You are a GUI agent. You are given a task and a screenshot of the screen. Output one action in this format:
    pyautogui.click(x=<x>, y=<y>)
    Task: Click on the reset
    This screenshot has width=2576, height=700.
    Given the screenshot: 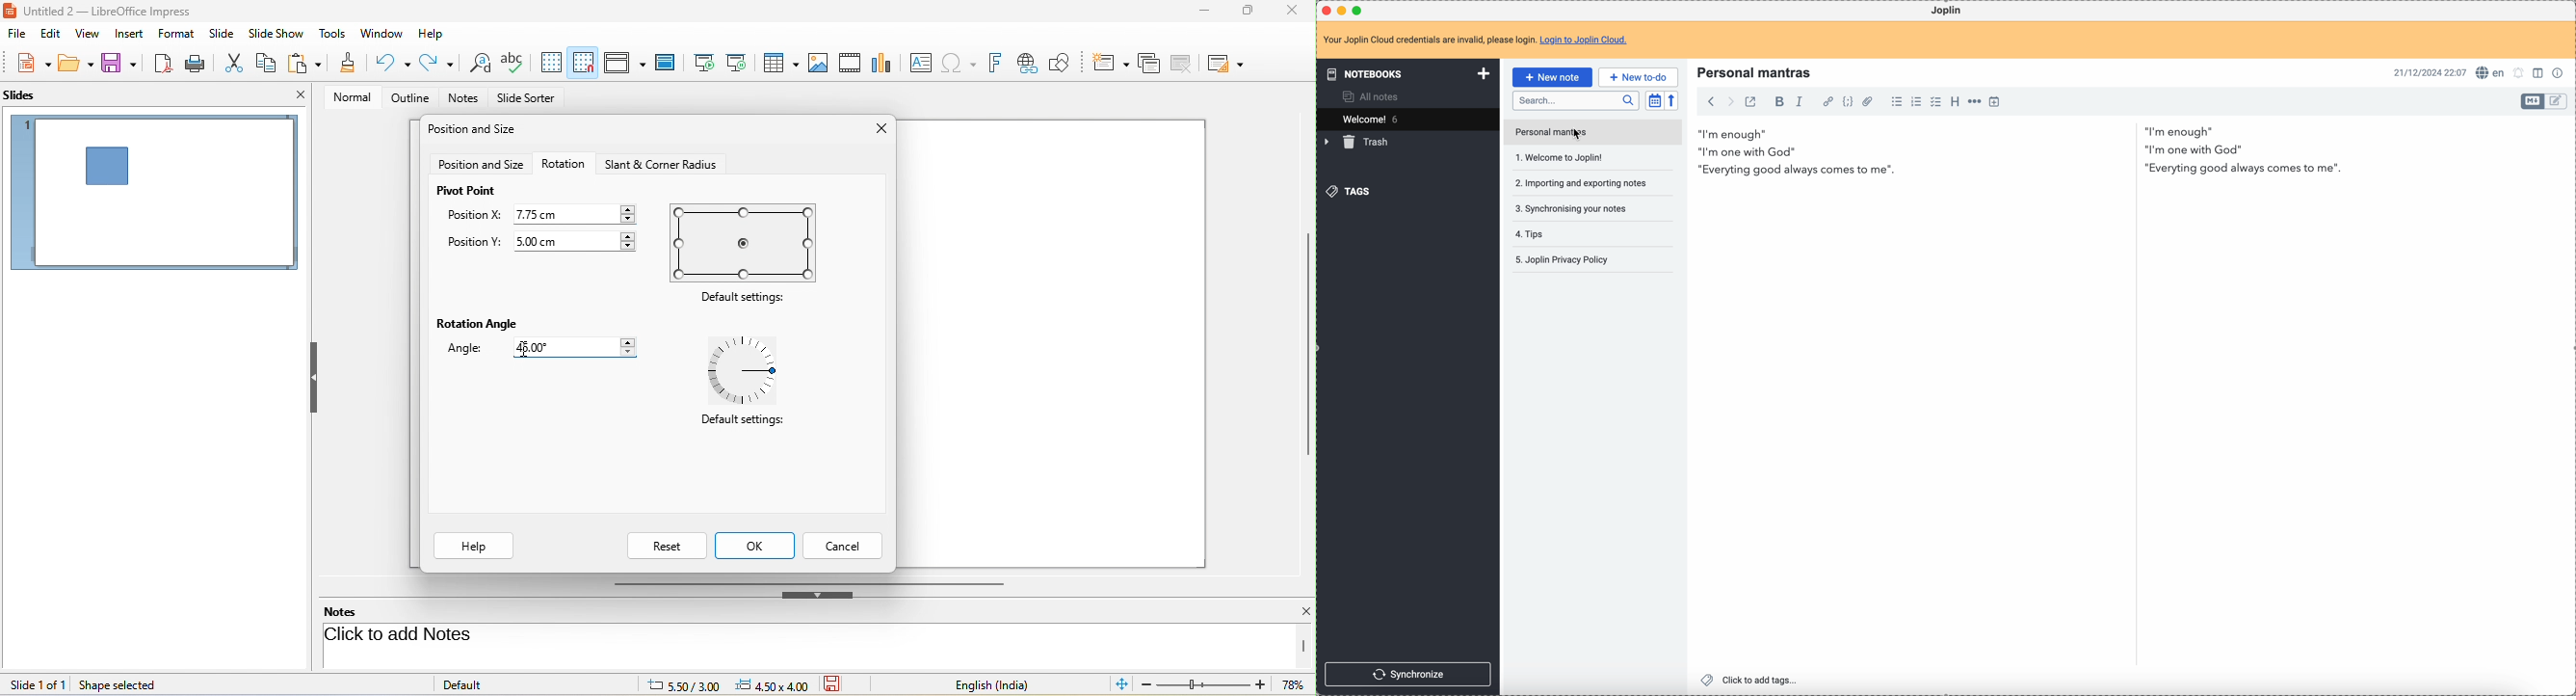 What is the action you would take?
    pyautogui.click(x=666, y=546)
    